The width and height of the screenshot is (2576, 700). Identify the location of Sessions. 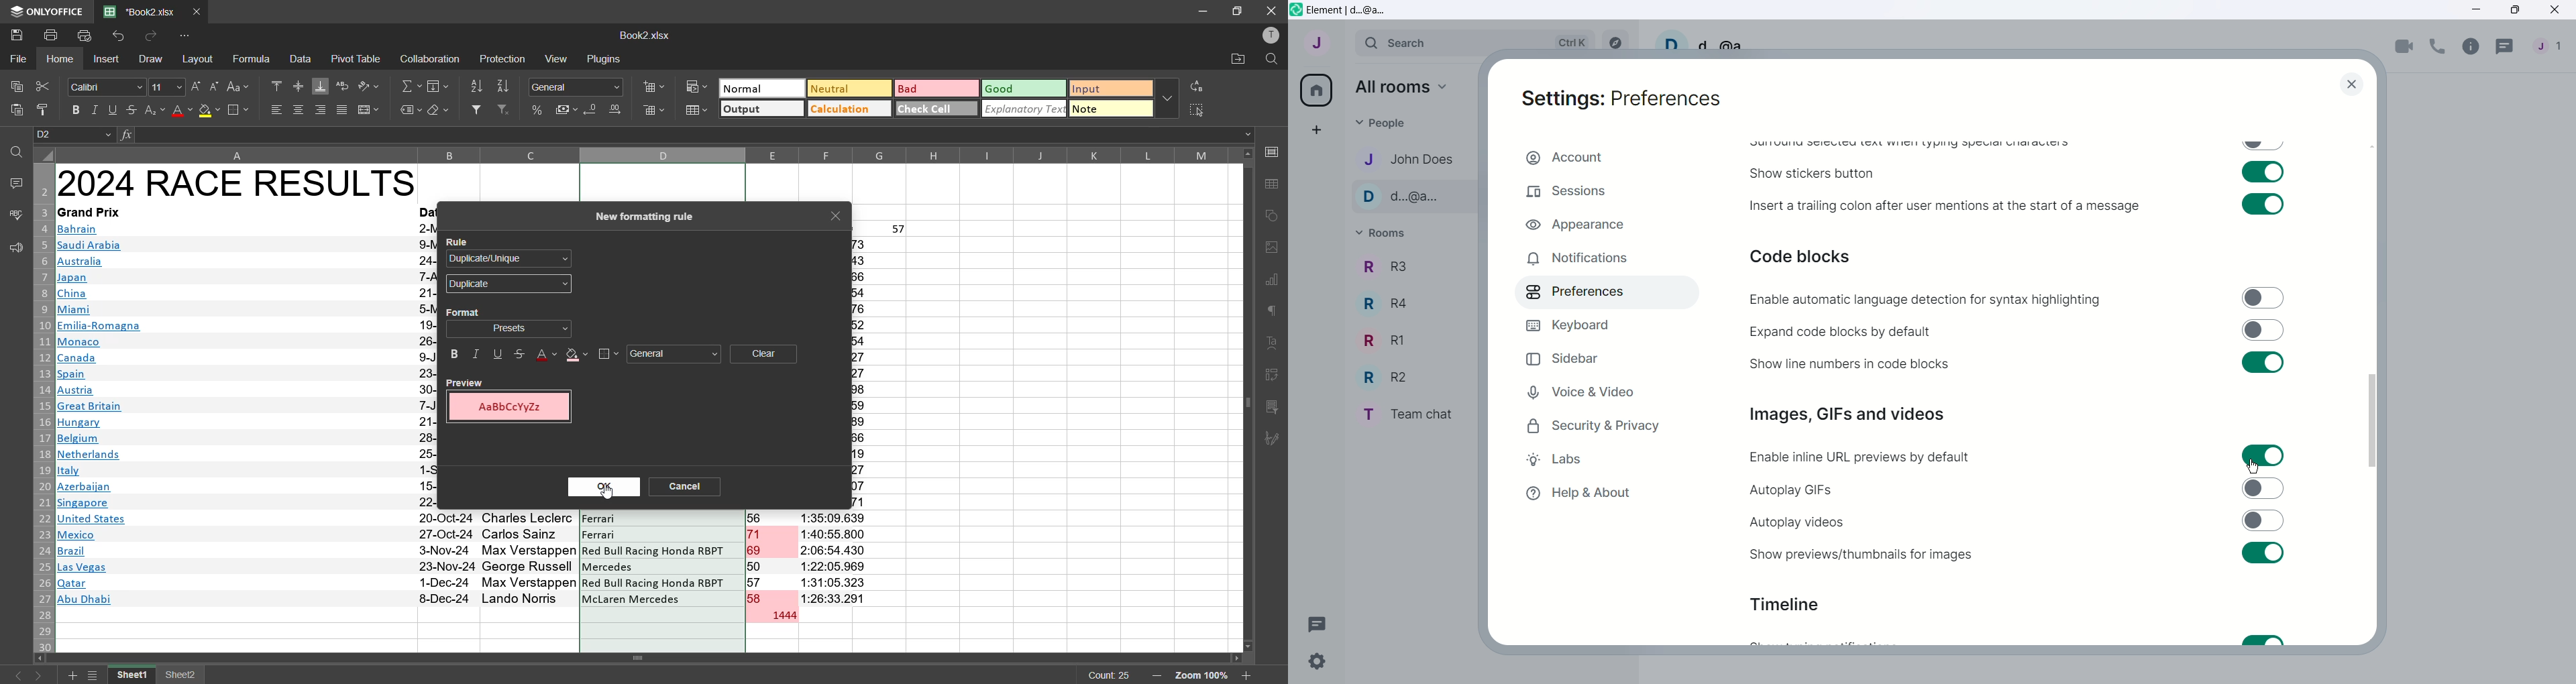
(1603, 192).